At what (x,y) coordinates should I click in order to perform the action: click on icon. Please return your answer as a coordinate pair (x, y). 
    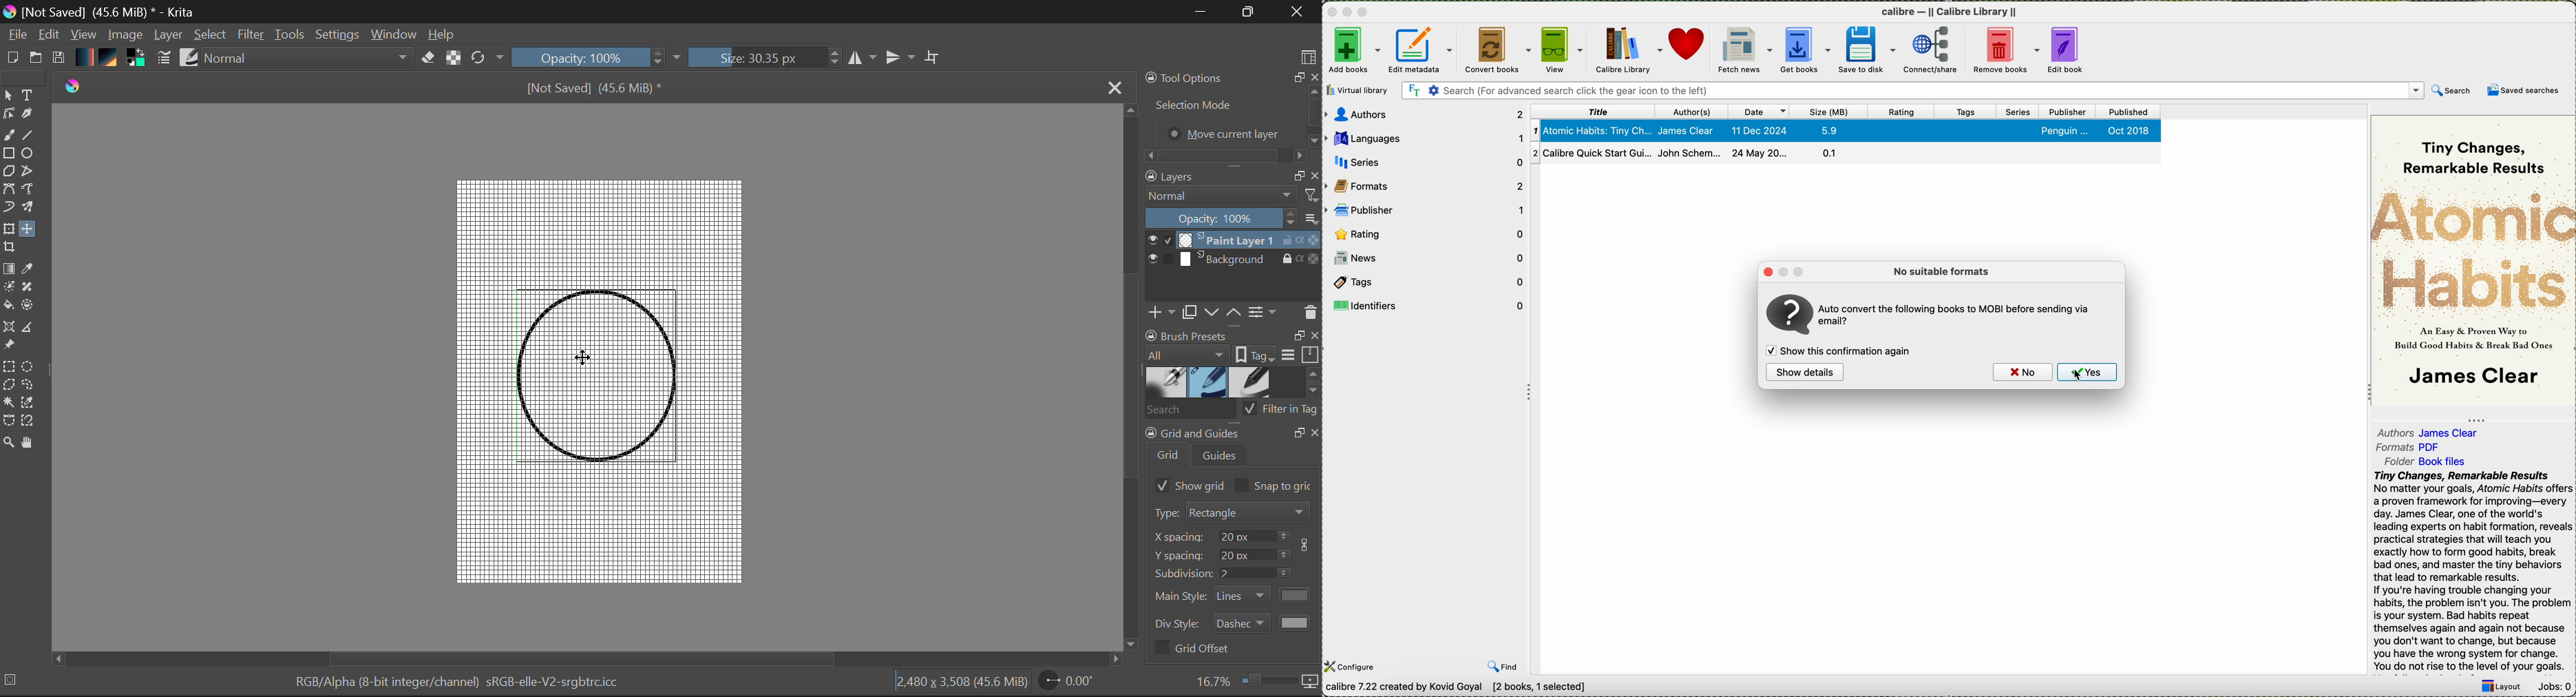
    Looking at the image, I should click on (1788, 315).